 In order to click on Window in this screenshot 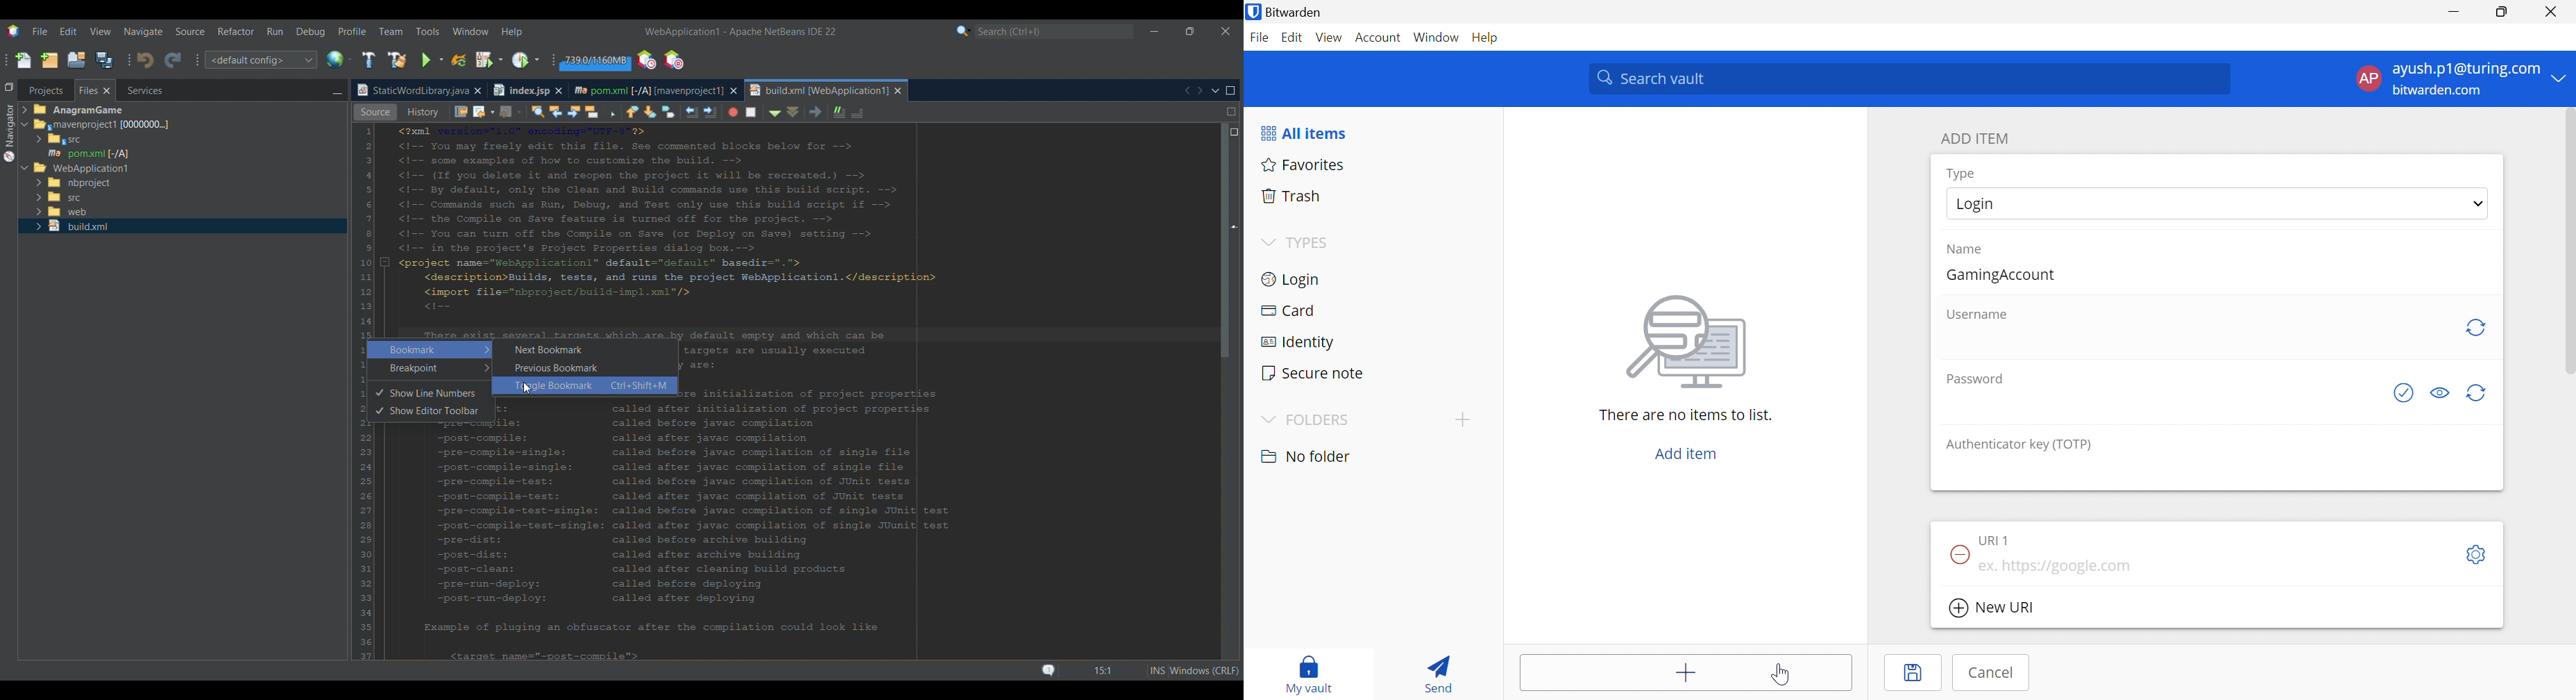, I will do `click(1436, 38)`.